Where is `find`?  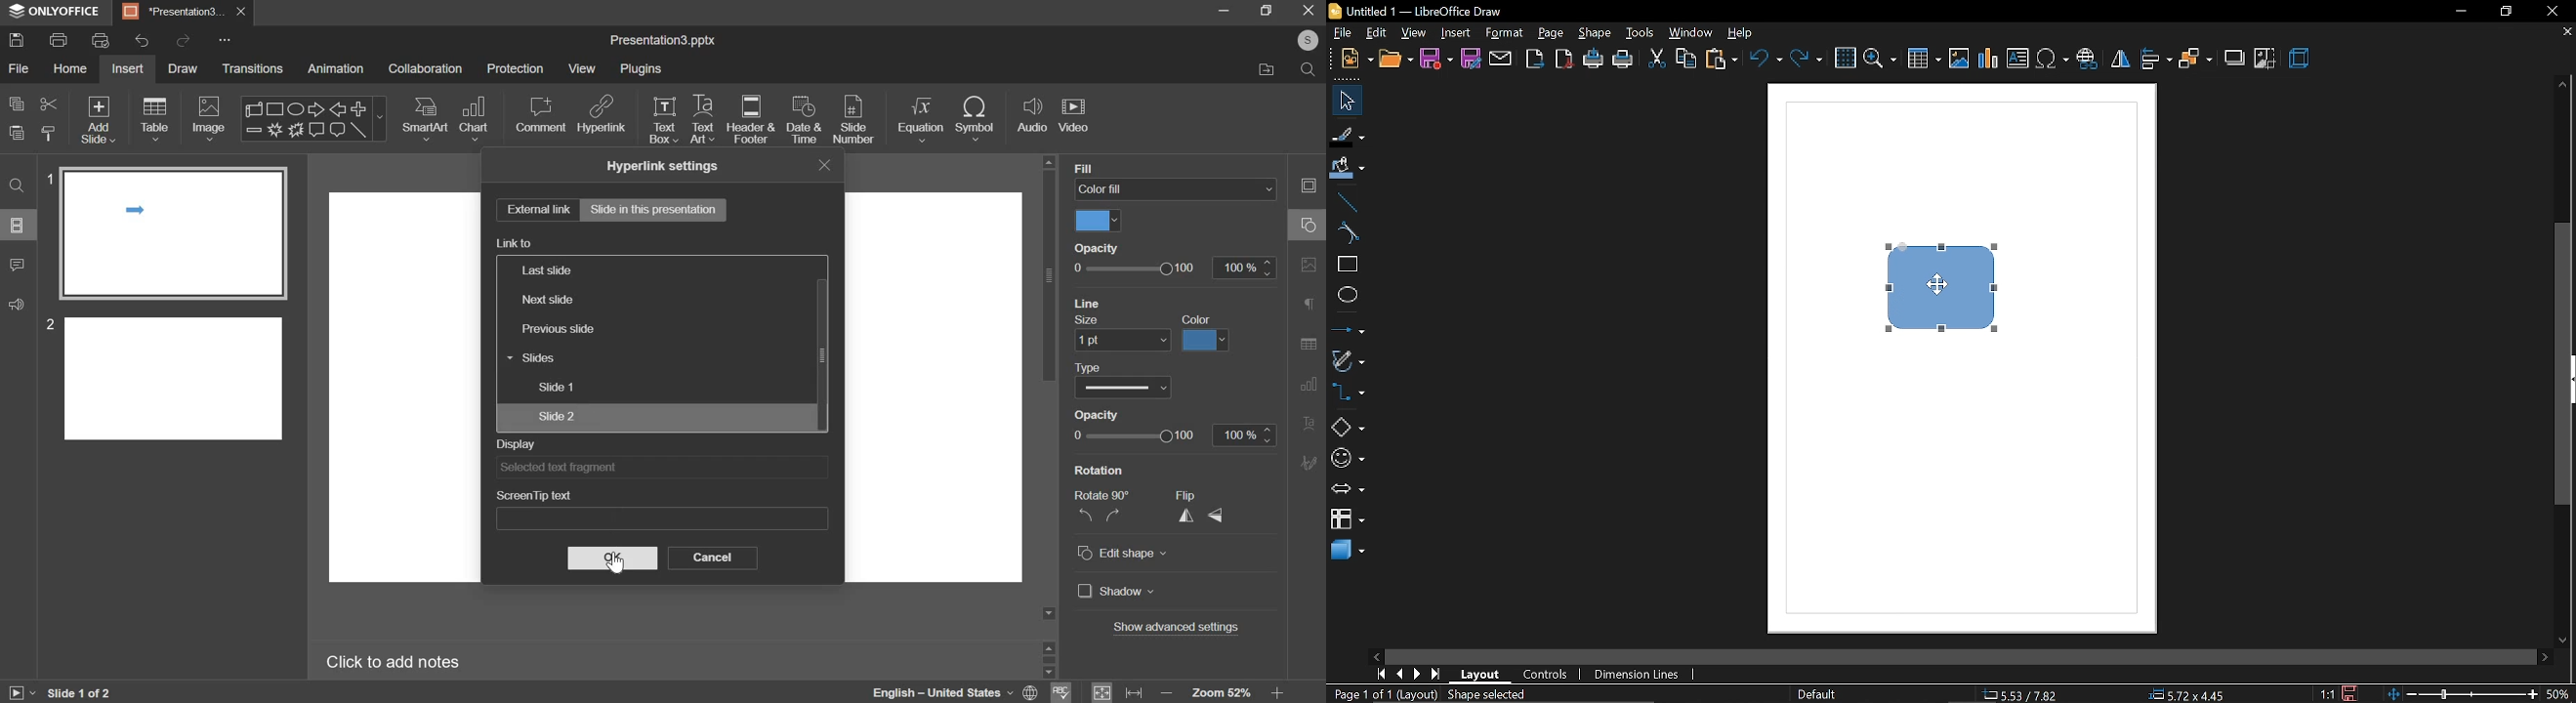
find is located at coordinates (17, 186).